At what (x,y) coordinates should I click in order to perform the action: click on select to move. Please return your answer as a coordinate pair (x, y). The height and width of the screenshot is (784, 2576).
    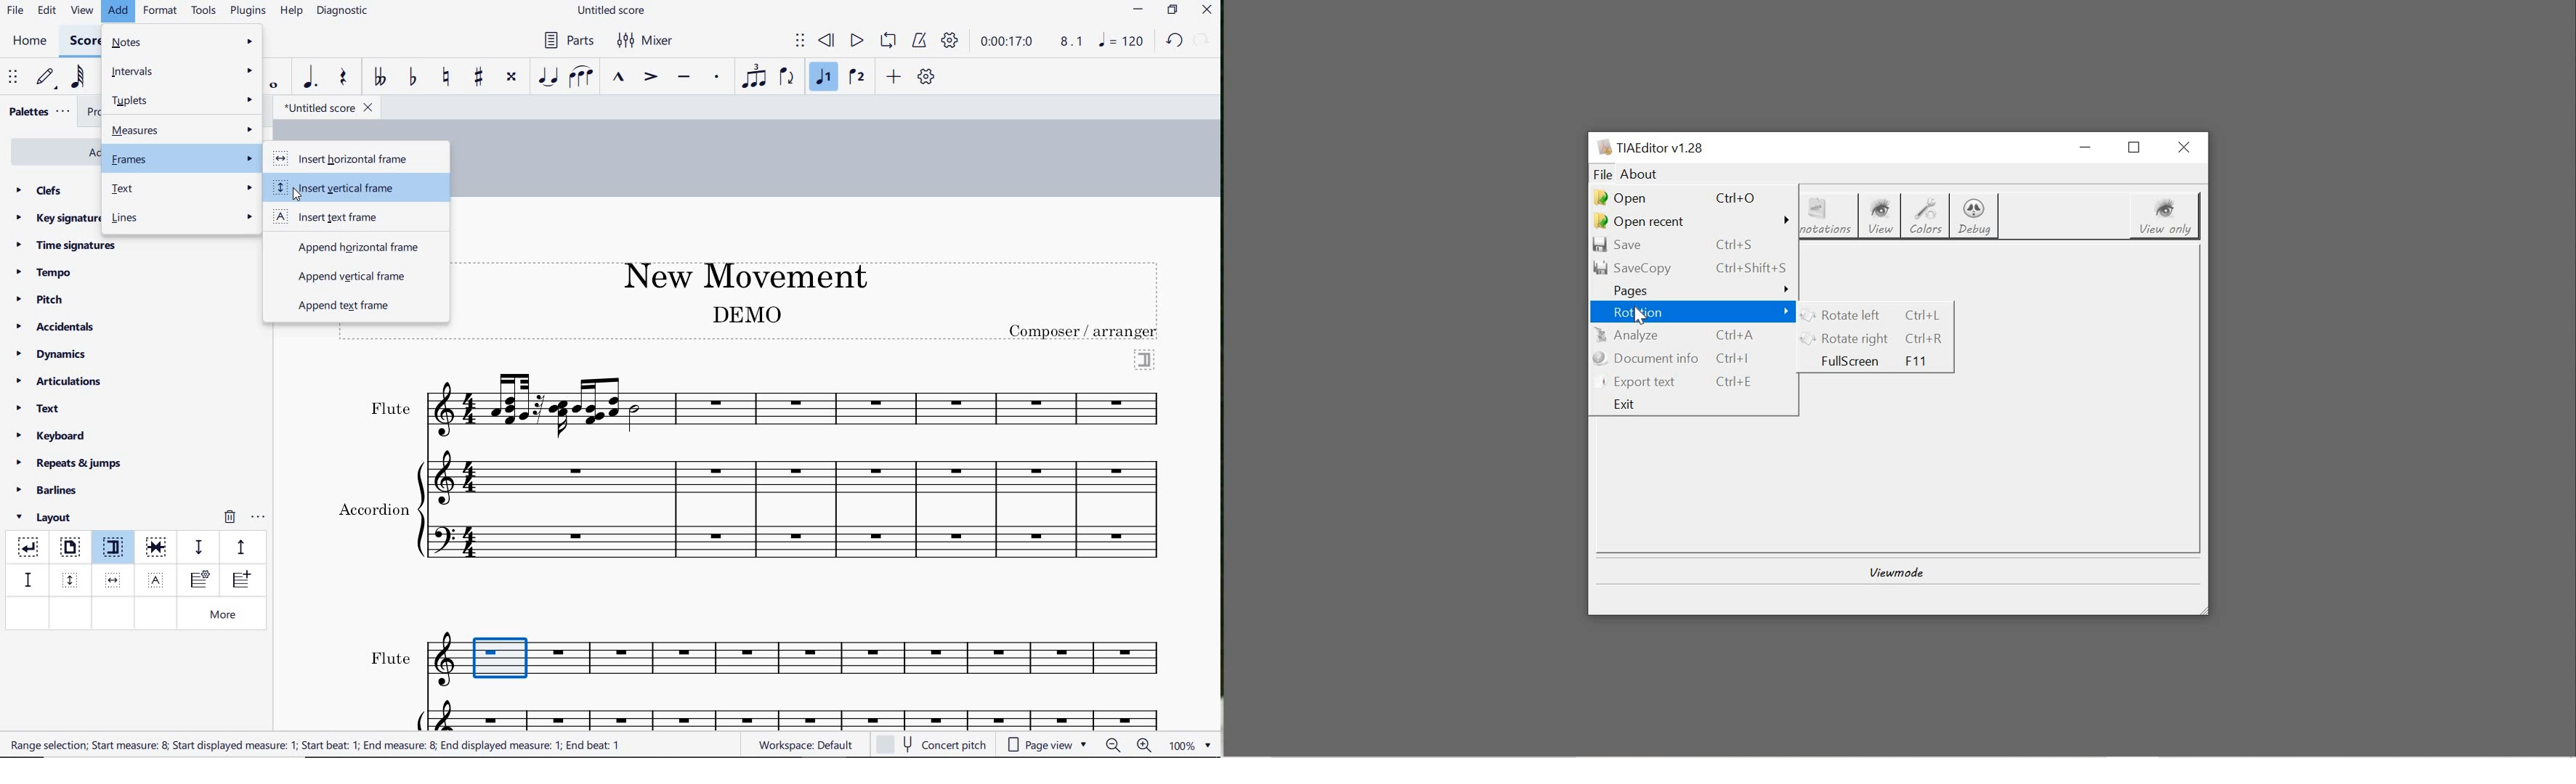
    Looking at the image, I should click on (15, 78).